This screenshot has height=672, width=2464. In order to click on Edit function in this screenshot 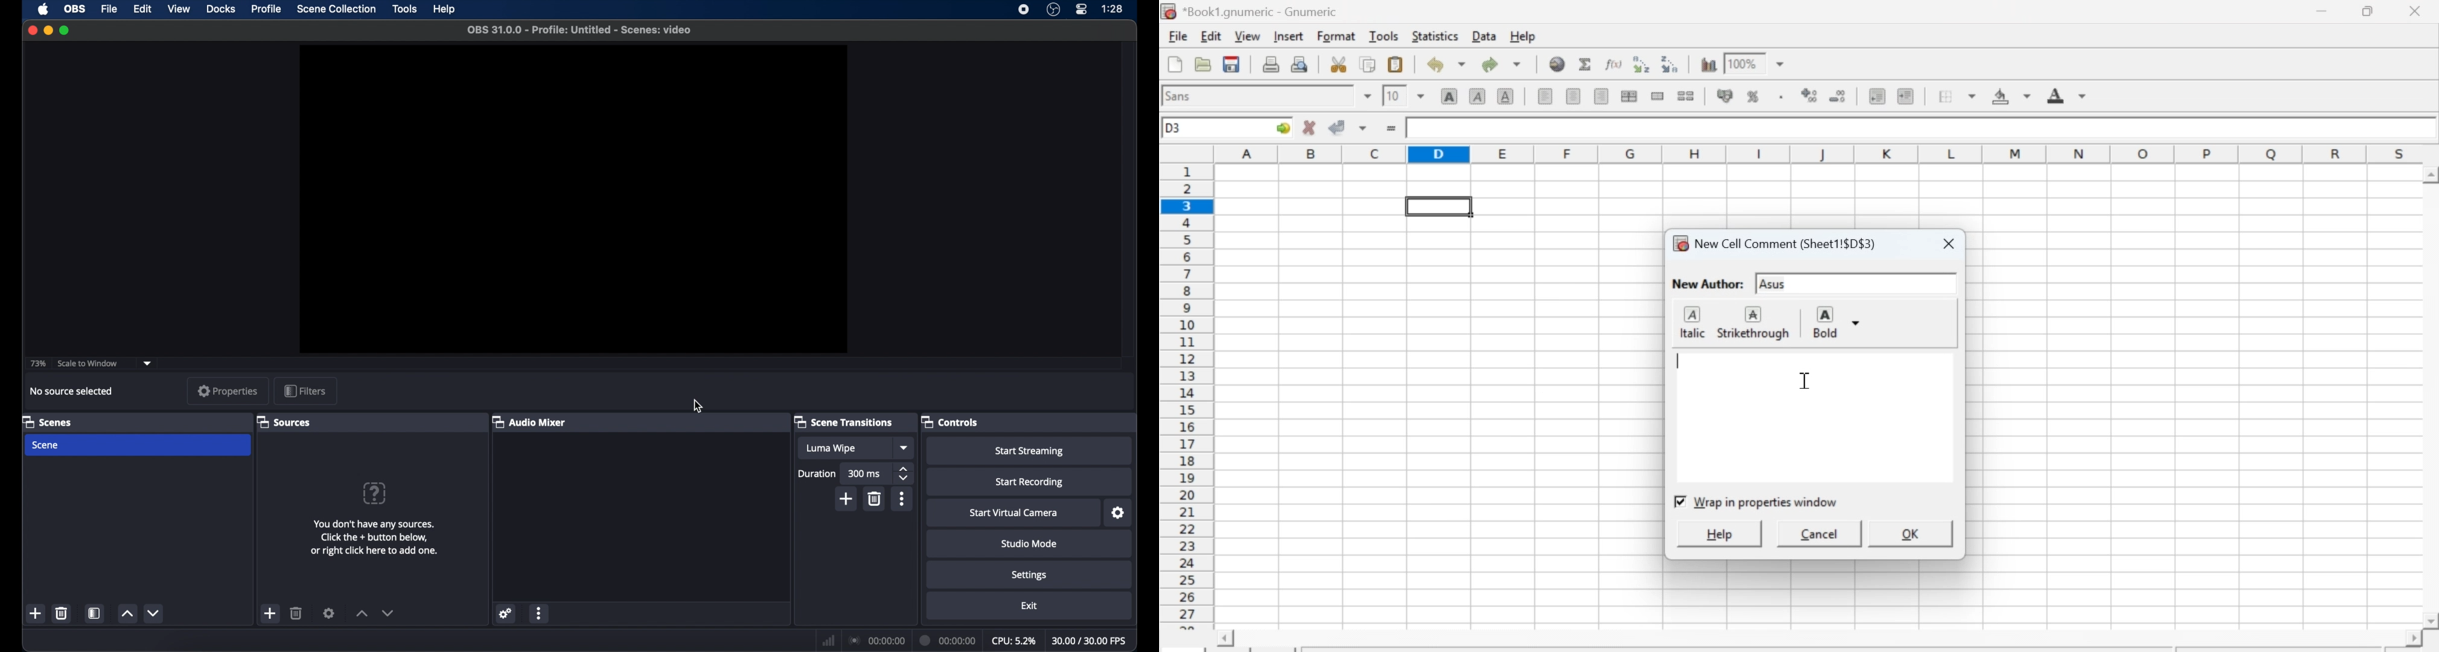, I will do `click(1613, 67)`.